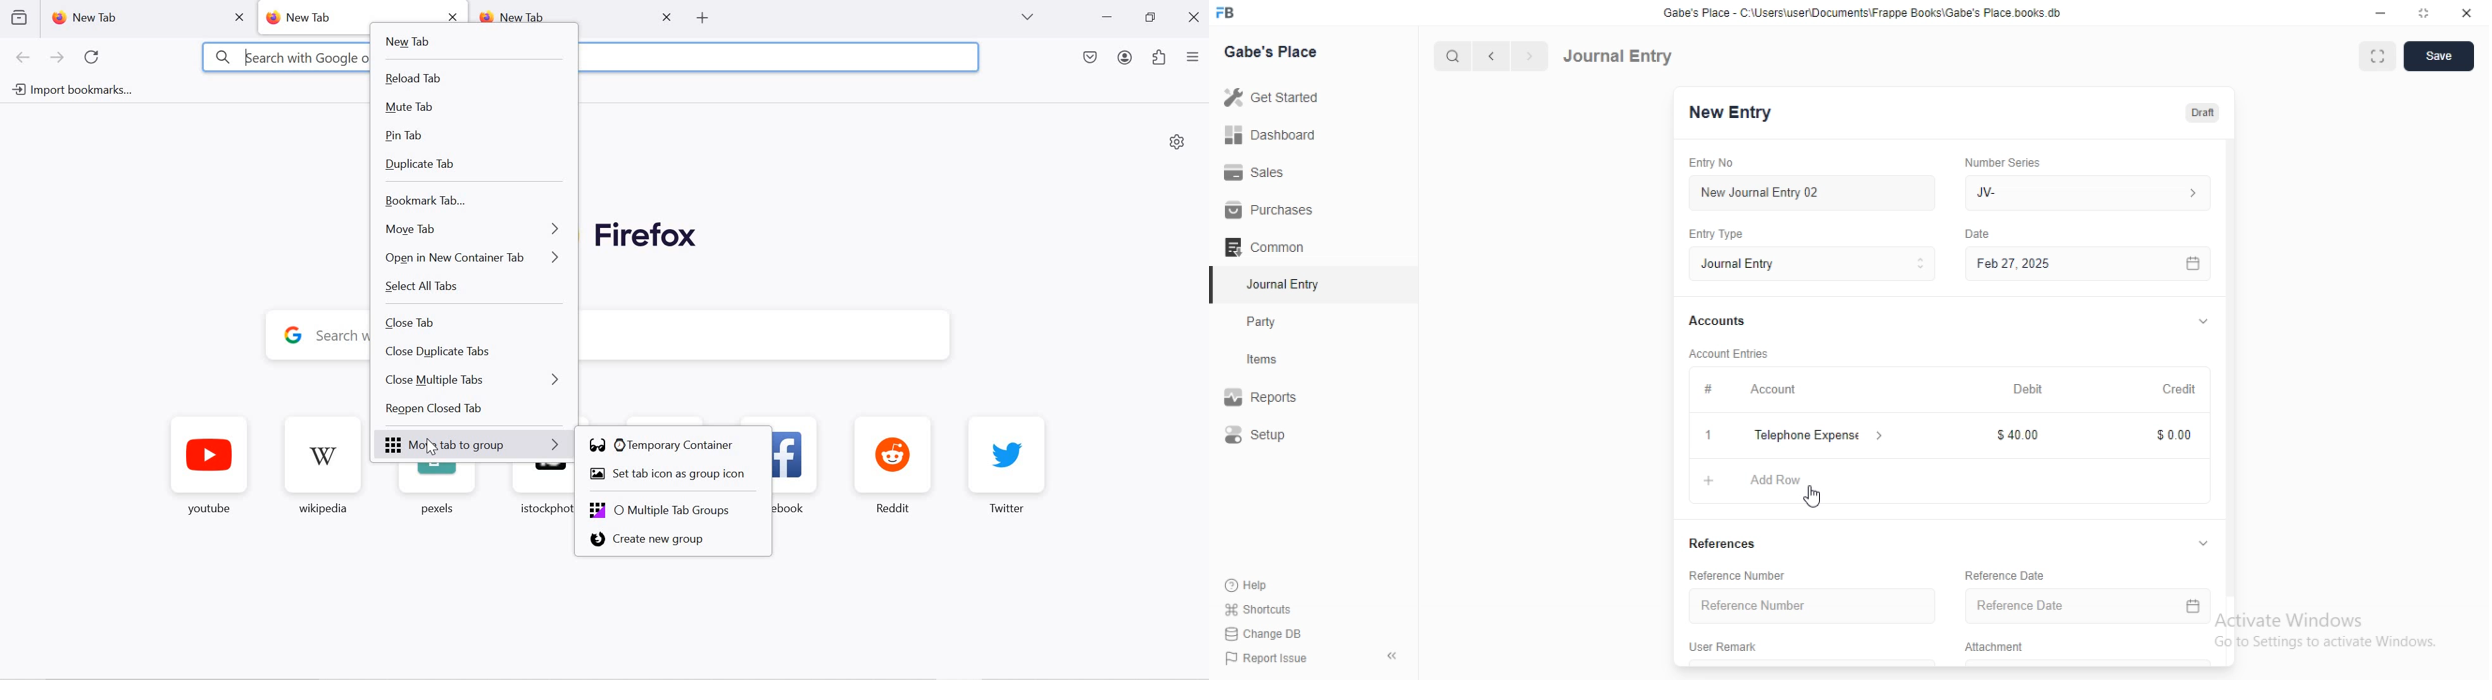 This screenshot has height=700, width=2492. Describe the element at coordinates (2167, 436) in the screenshot. I see `0.00` at that location.